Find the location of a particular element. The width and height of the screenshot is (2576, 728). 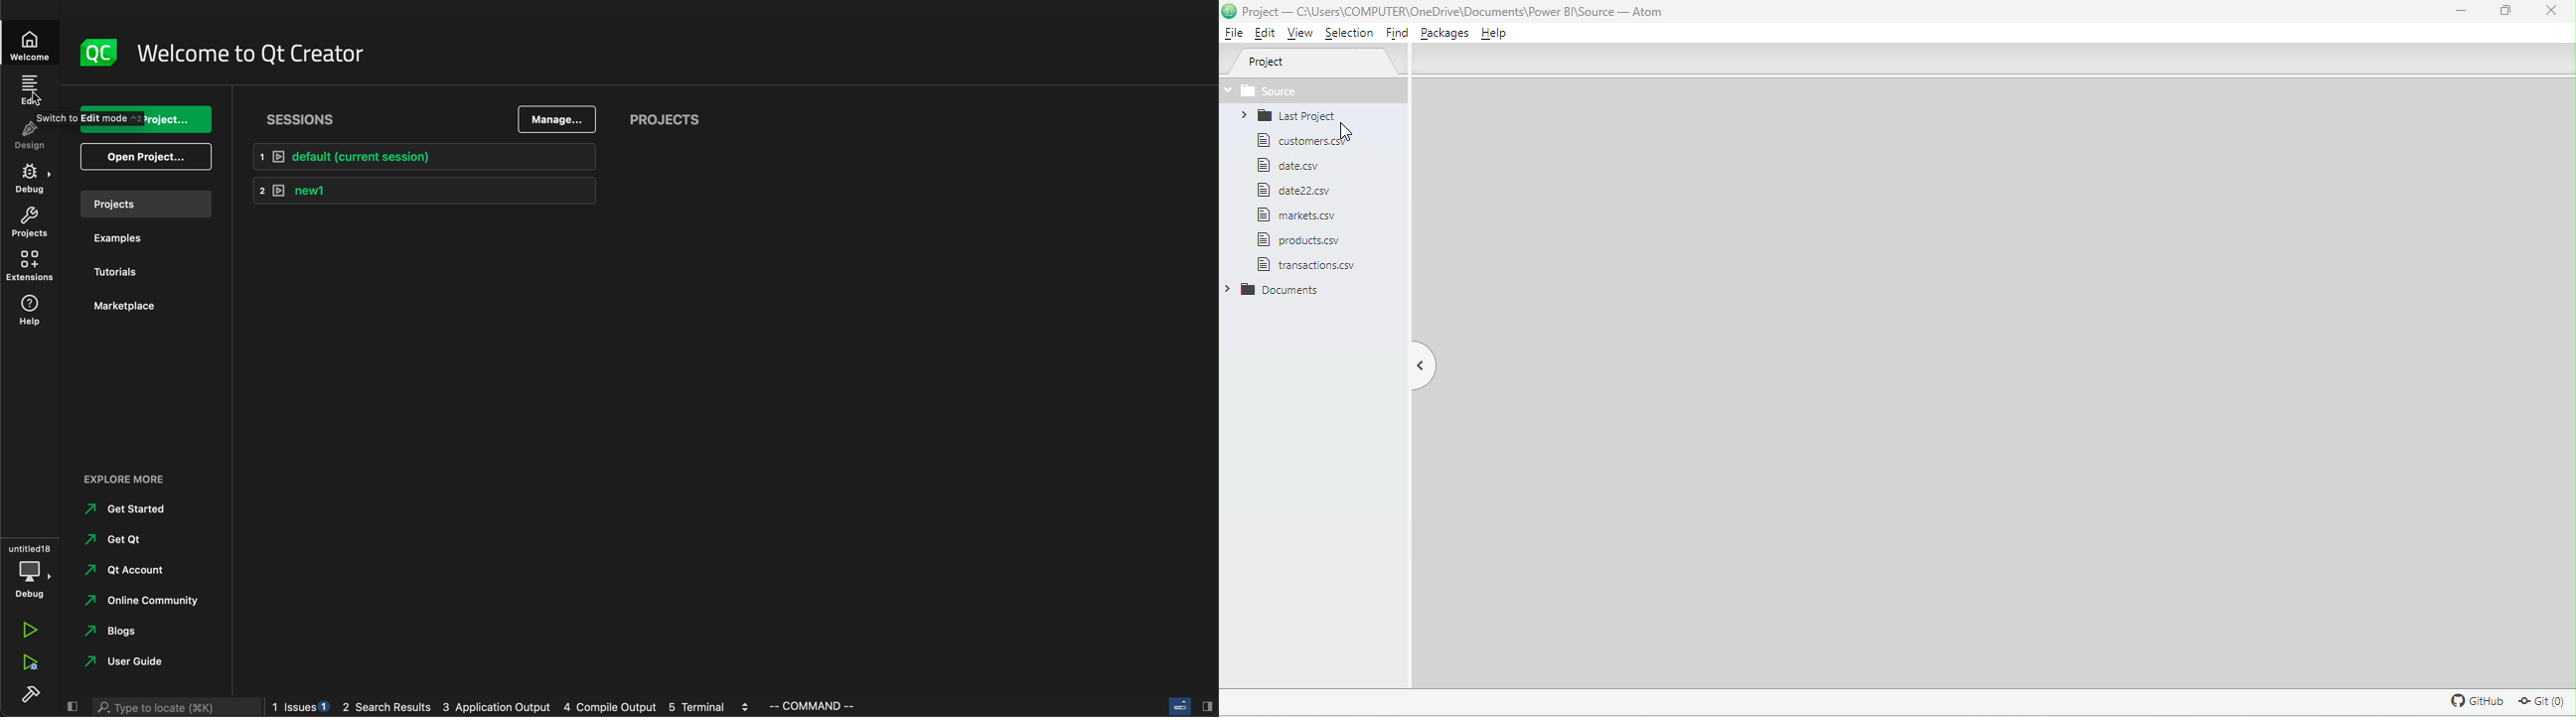

design is located at coordinates (37, 133).